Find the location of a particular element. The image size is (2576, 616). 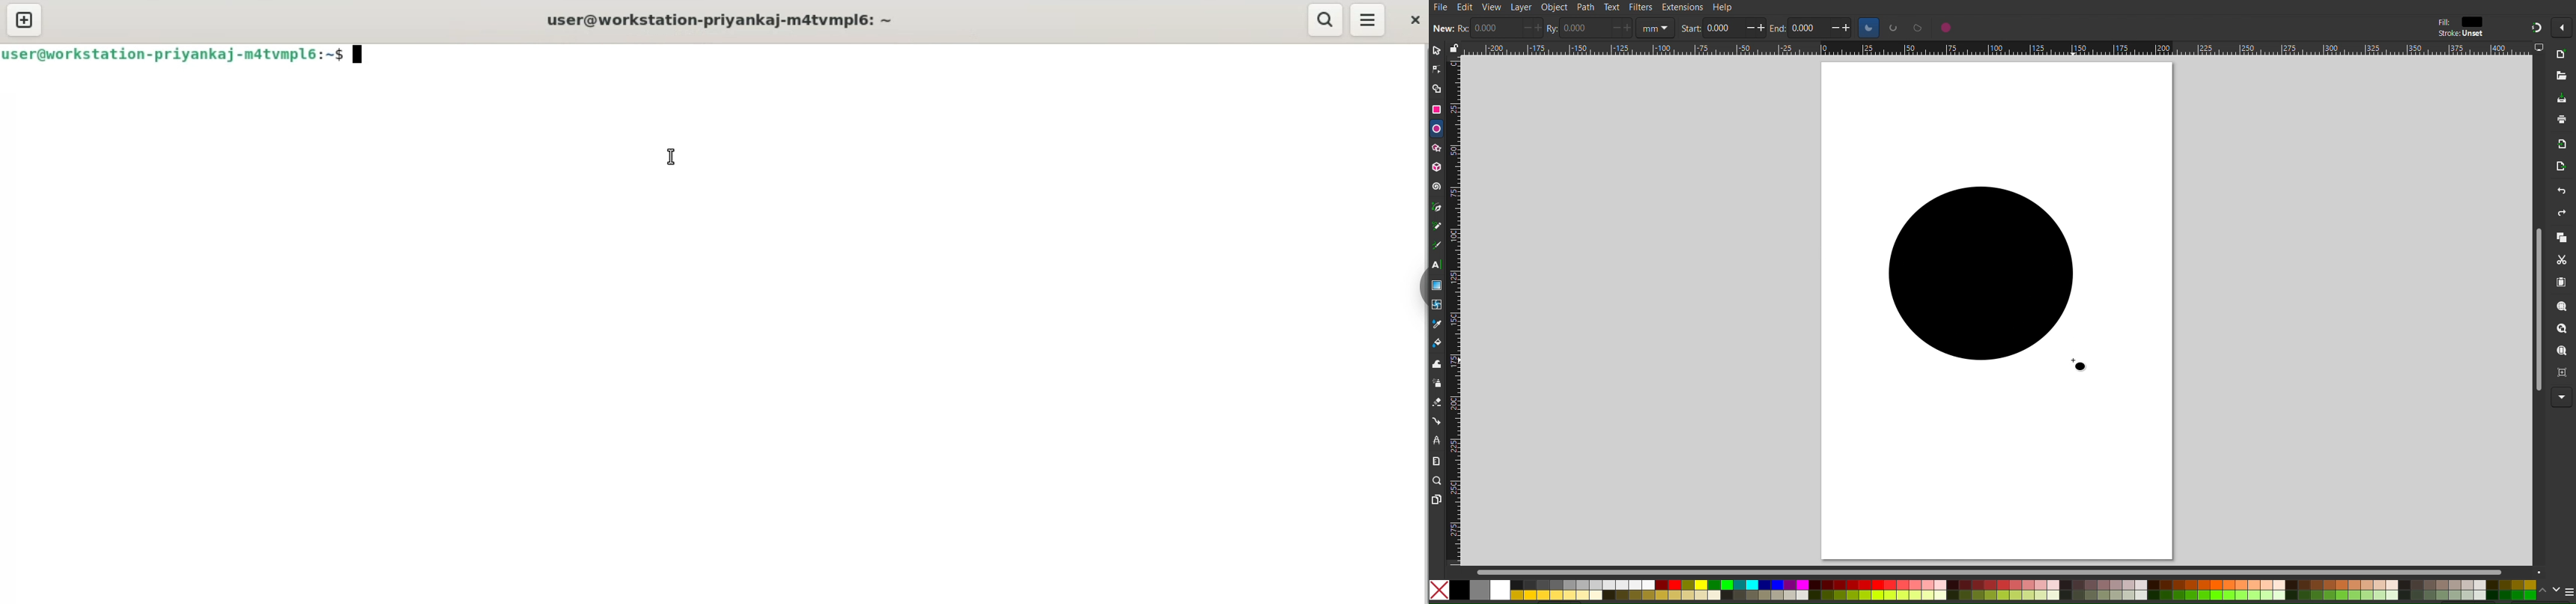

new tab is located at coordinates (25, 21).